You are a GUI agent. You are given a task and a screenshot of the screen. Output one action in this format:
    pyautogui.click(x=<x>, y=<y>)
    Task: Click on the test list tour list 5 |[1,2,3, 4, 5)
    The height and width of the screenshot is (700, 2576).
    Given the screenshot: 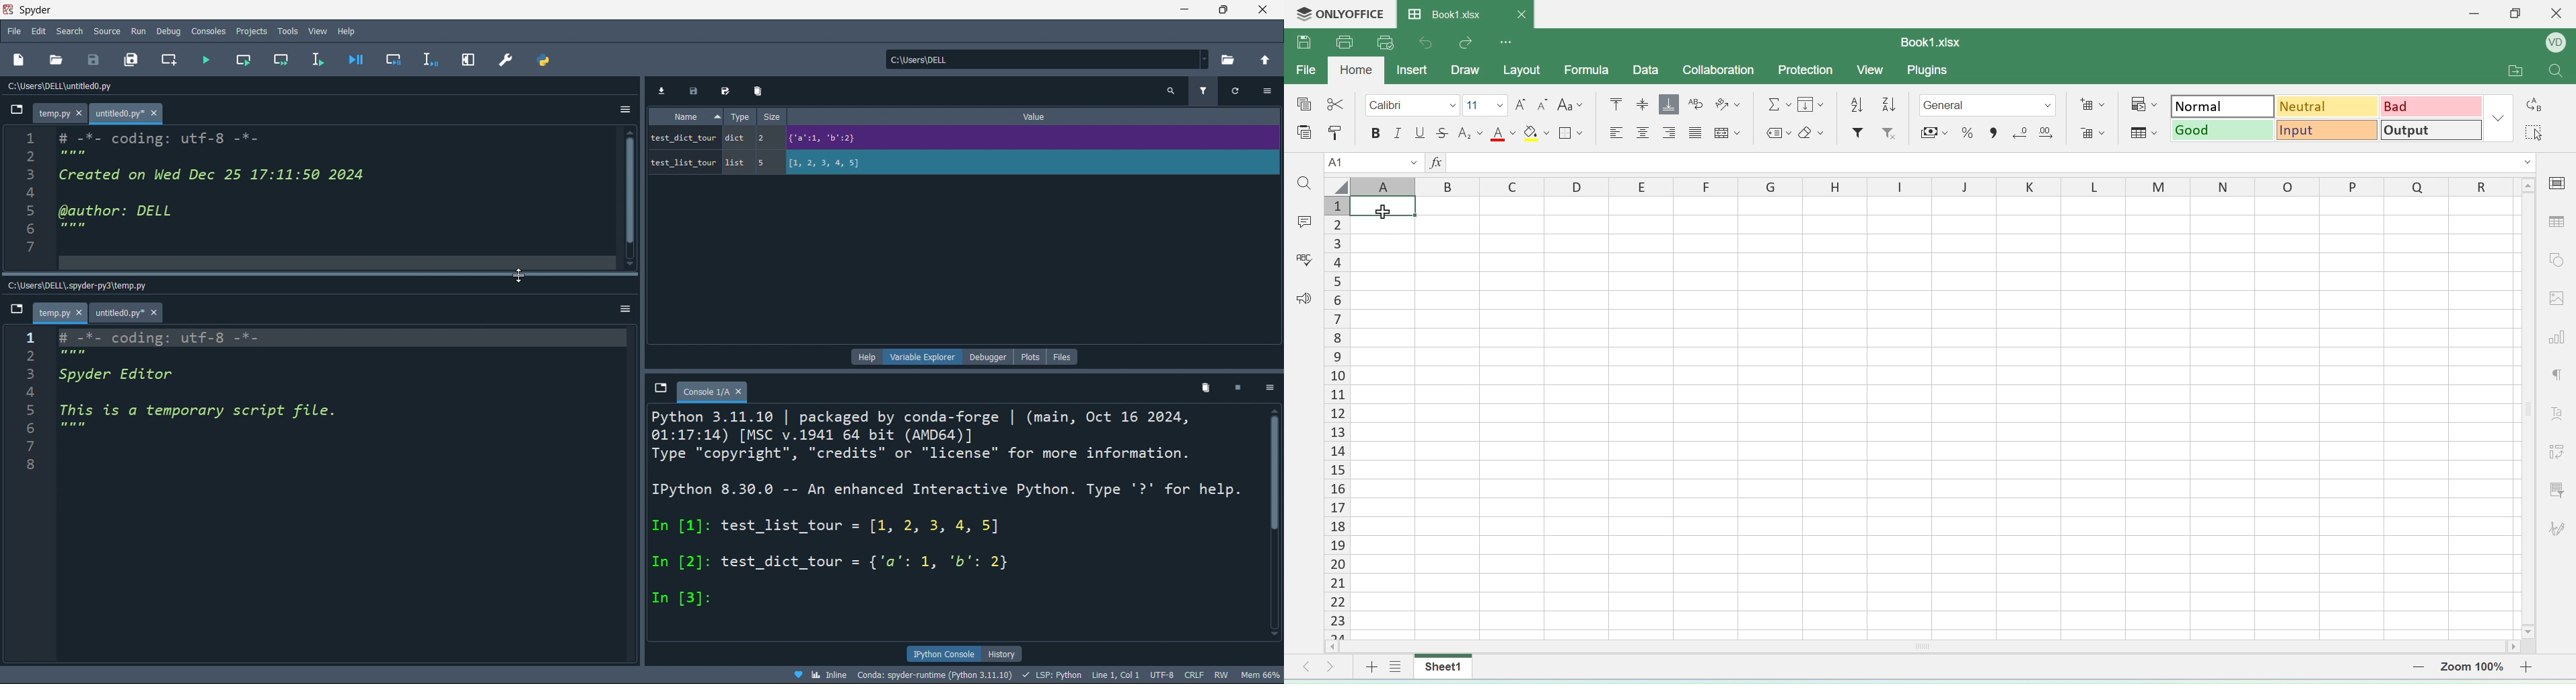 What is the action you would take?
    pyautogui.click(x=786, y=162)
    